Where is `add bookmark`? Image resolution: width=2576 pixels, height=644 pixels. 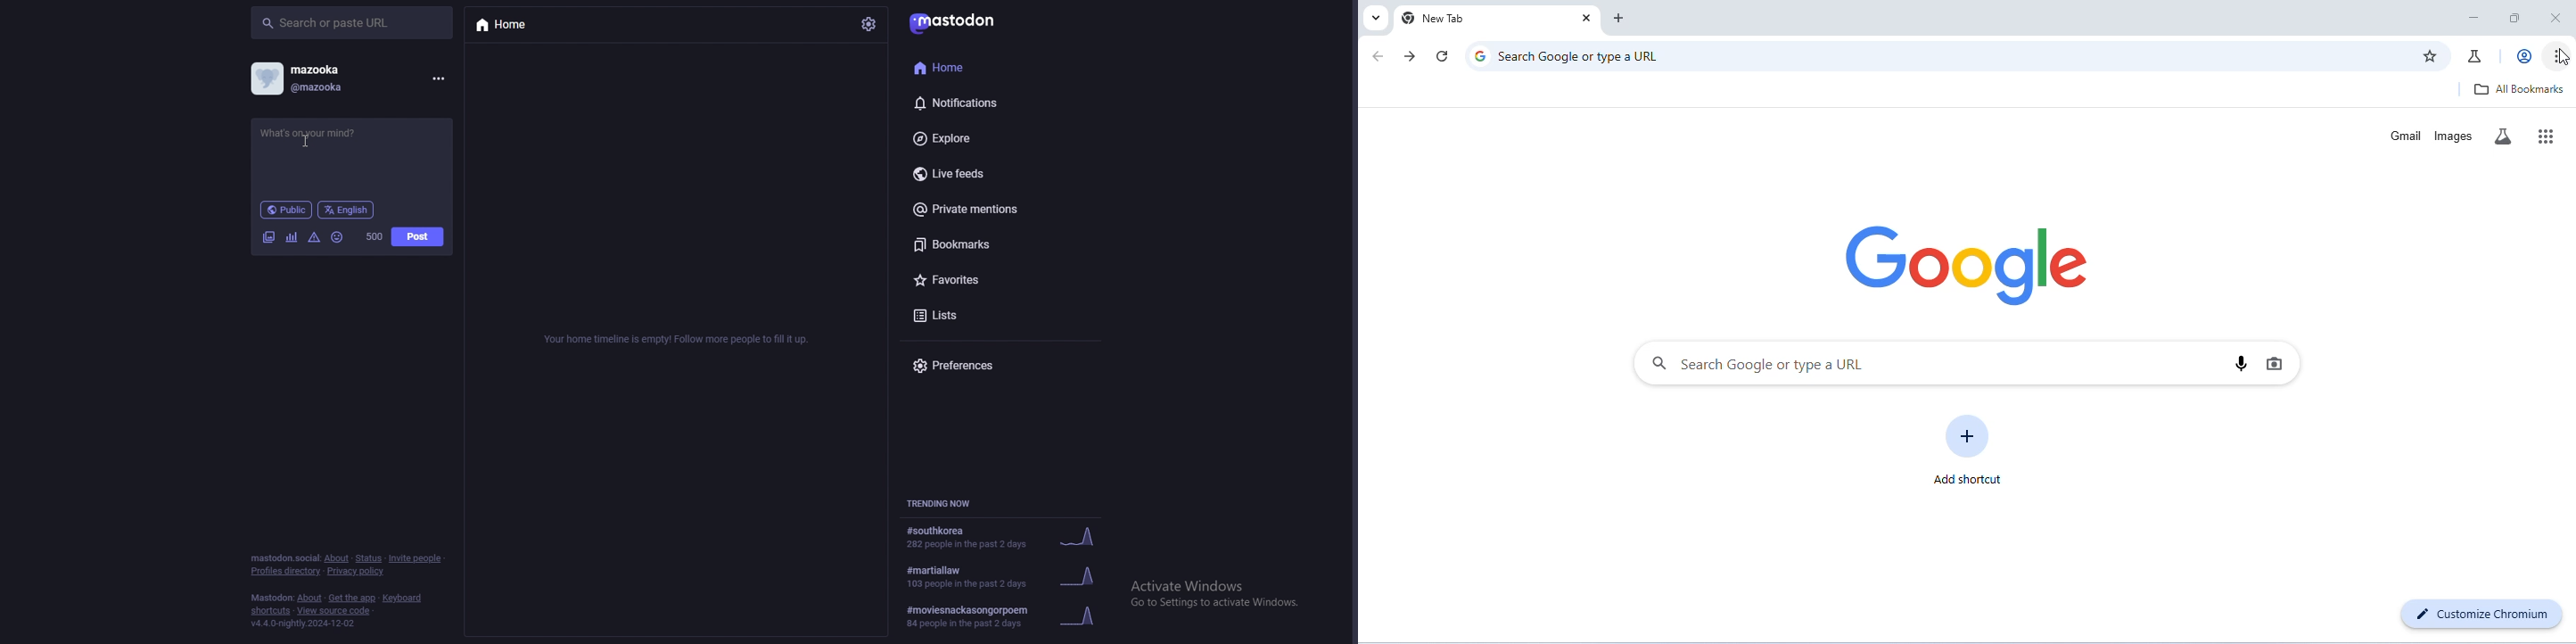 add bookmark is located at coordinates (2432, 54).